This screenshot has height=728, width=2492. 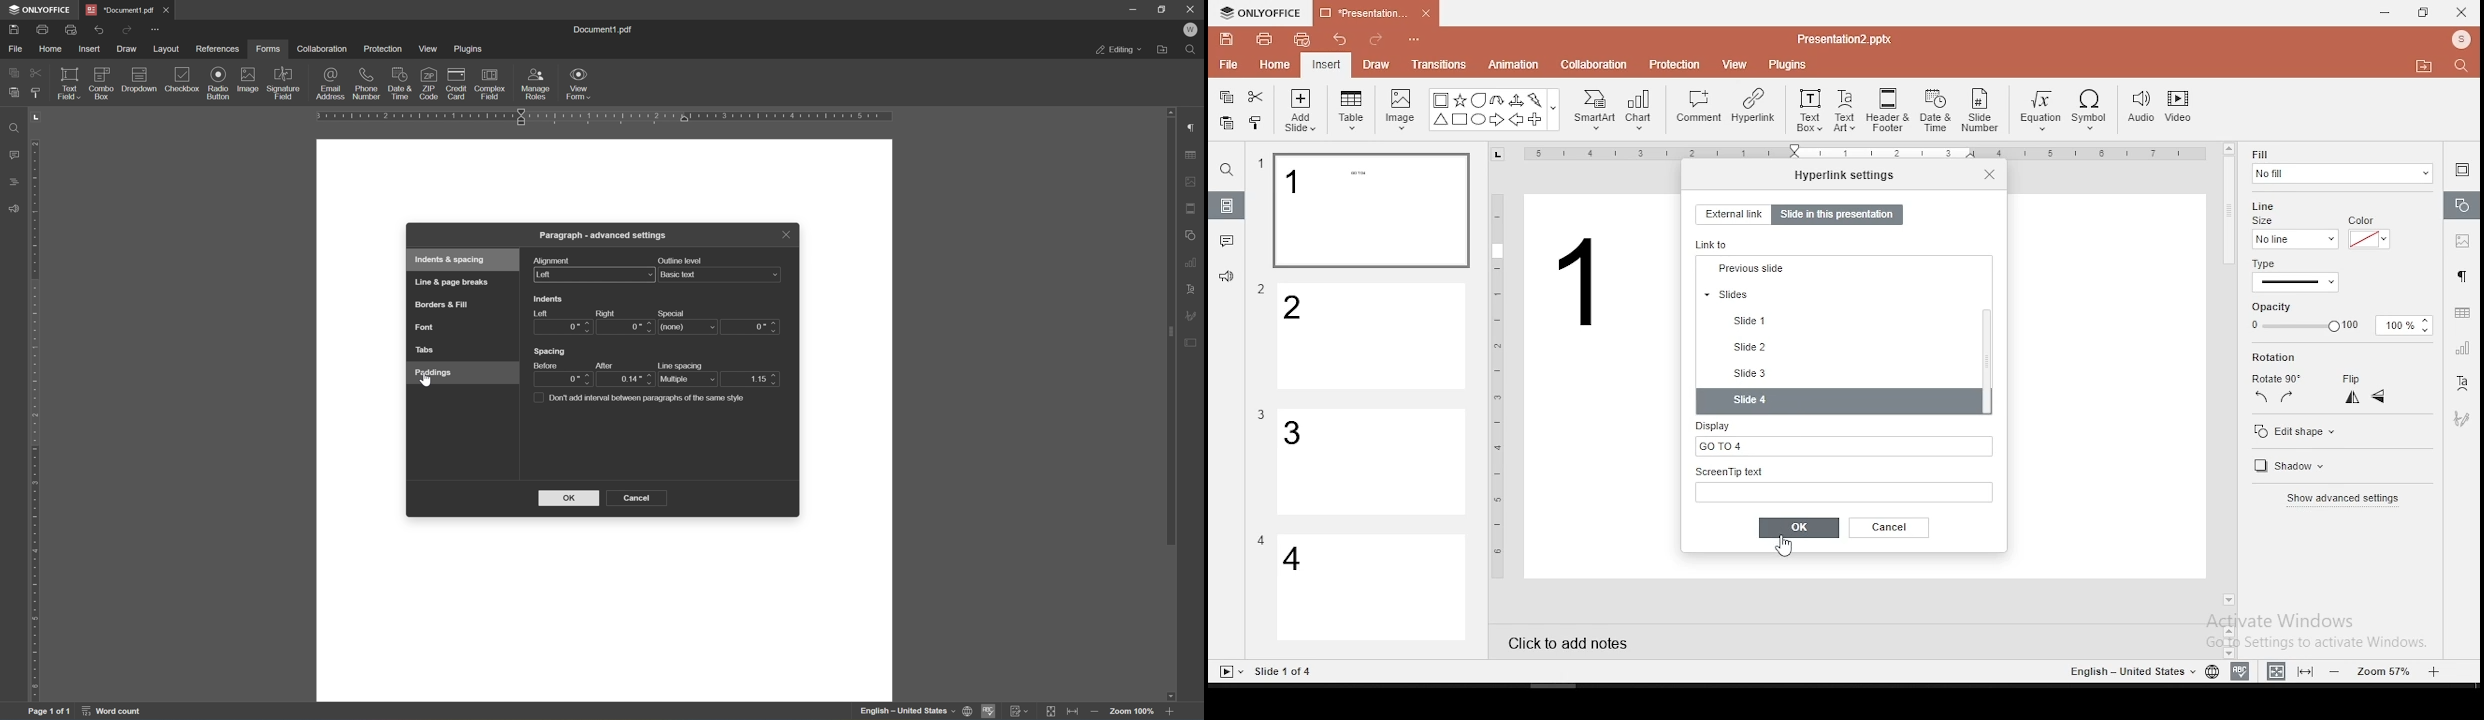 What do you see at coordinates (608, 29) in the screenshot?
I see `document.pdf` at bounding box center [608, 29].